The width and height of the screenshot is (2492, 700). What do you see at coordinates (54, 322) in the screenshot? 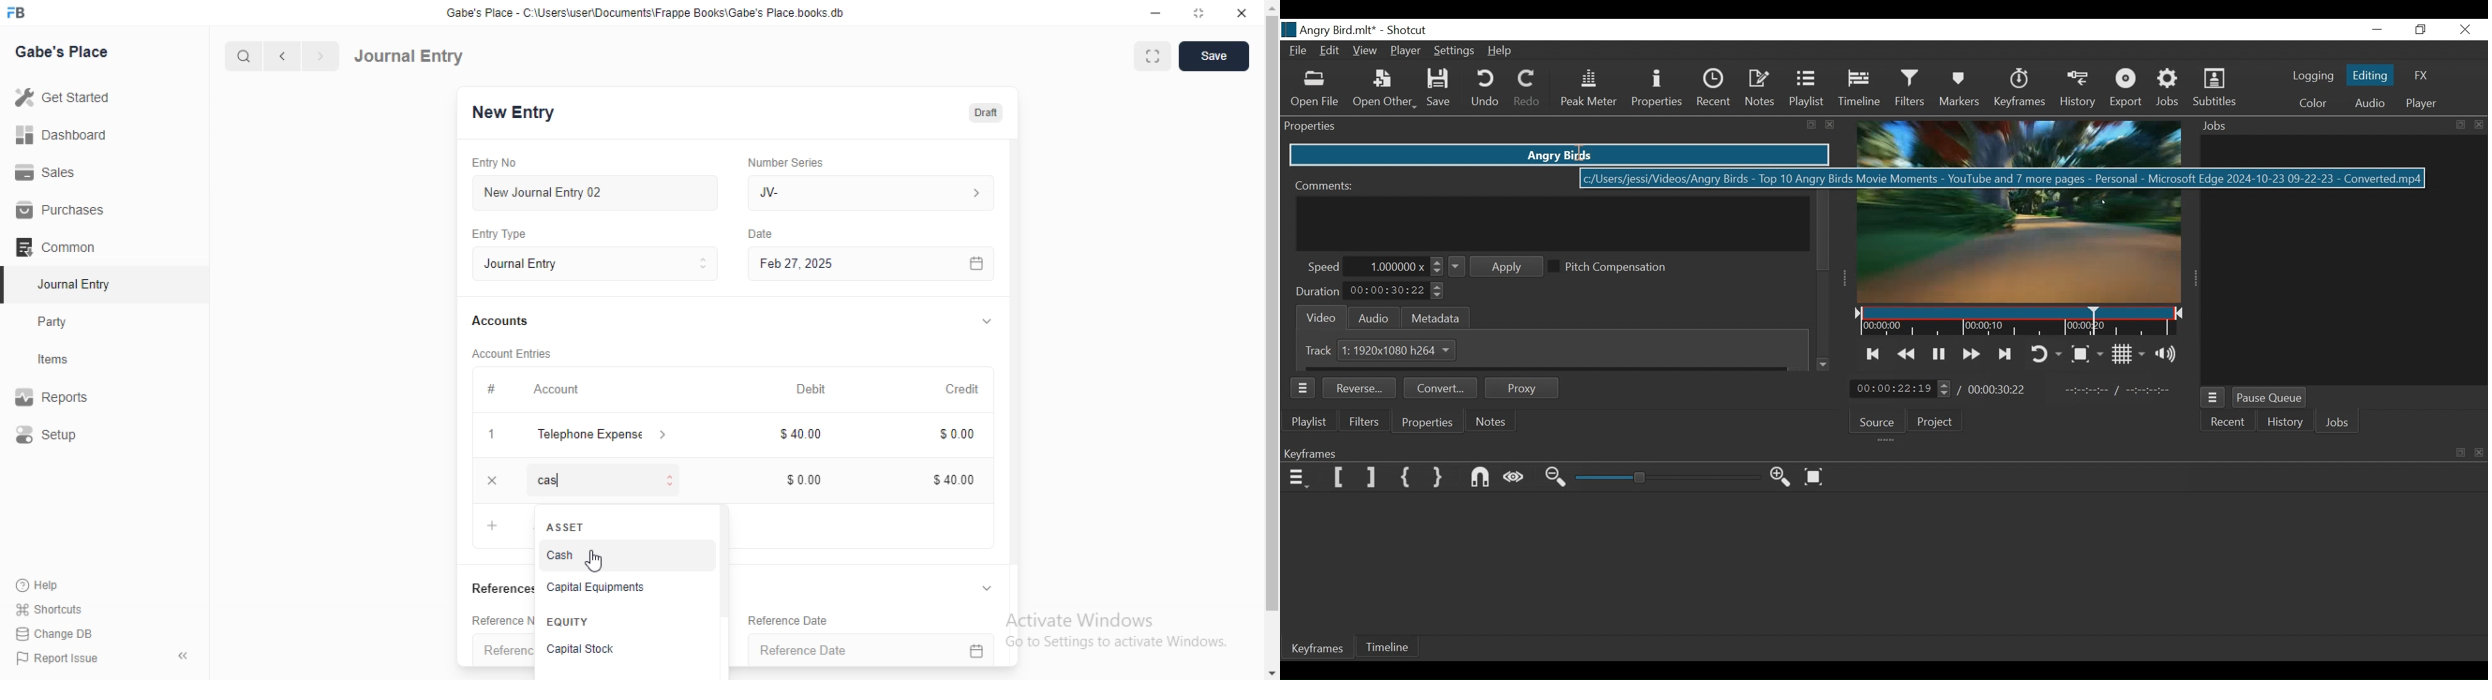
I see `Party` at bounding box center [54, 322].